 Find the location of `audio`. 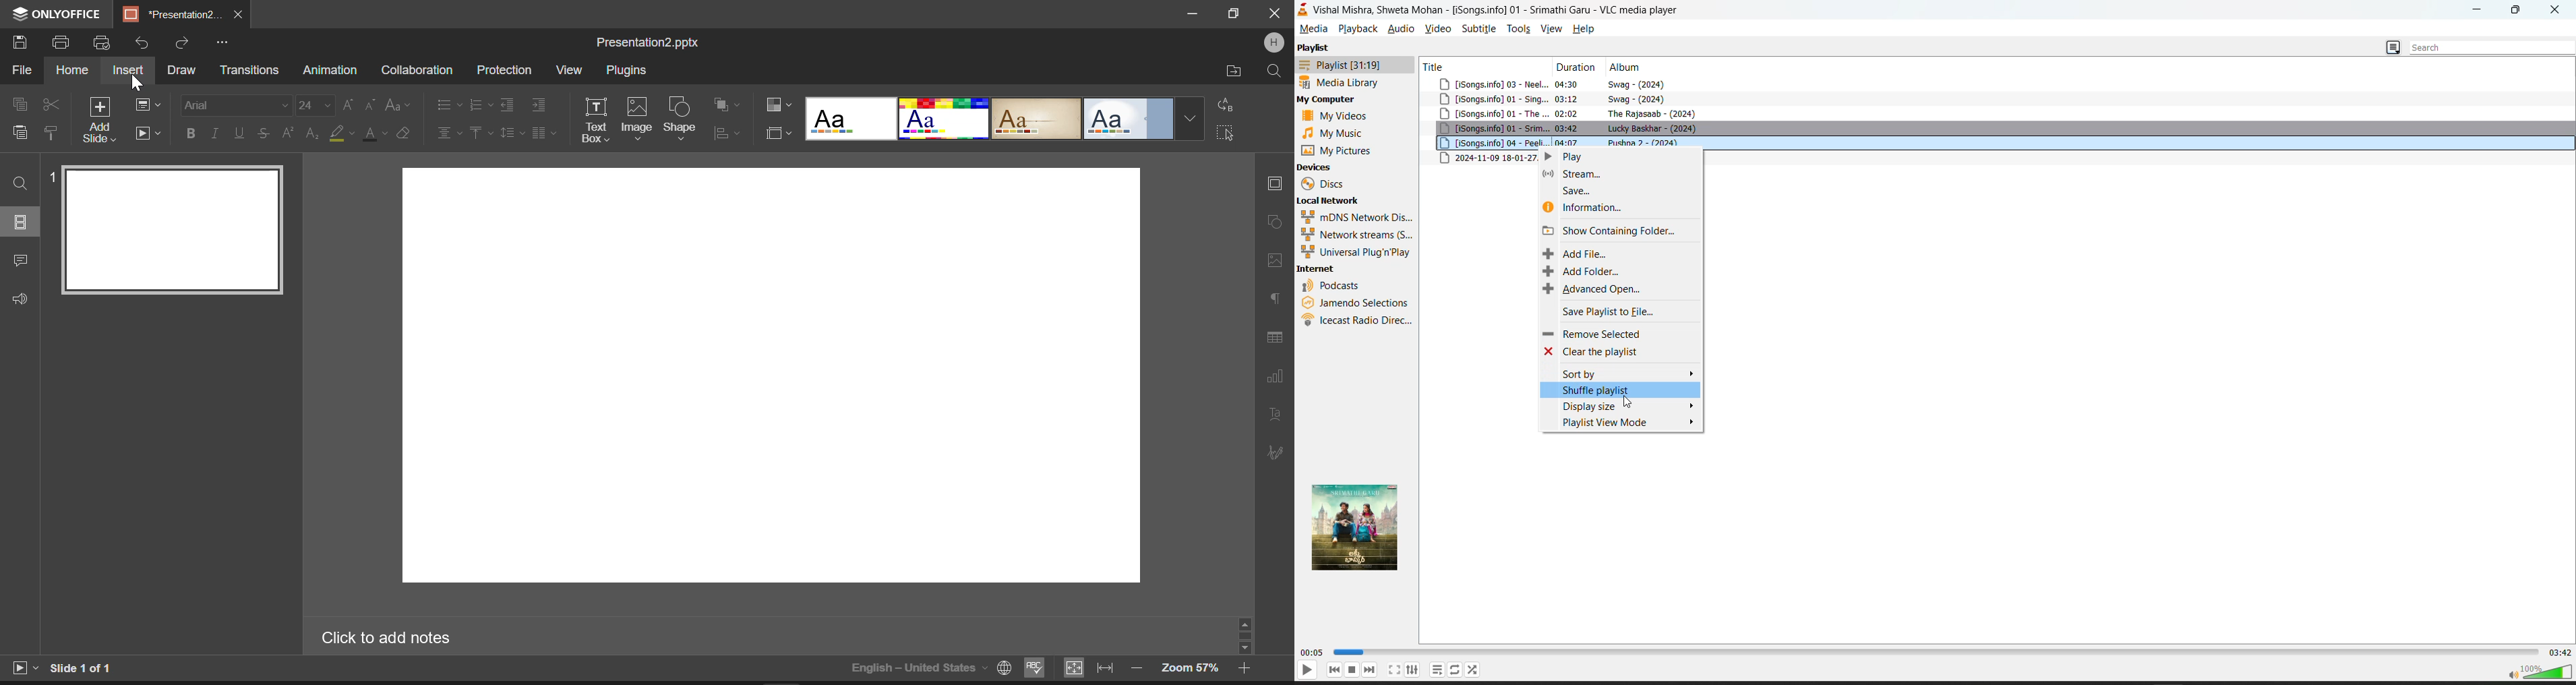

audio is located at coordinates (1402, 27).